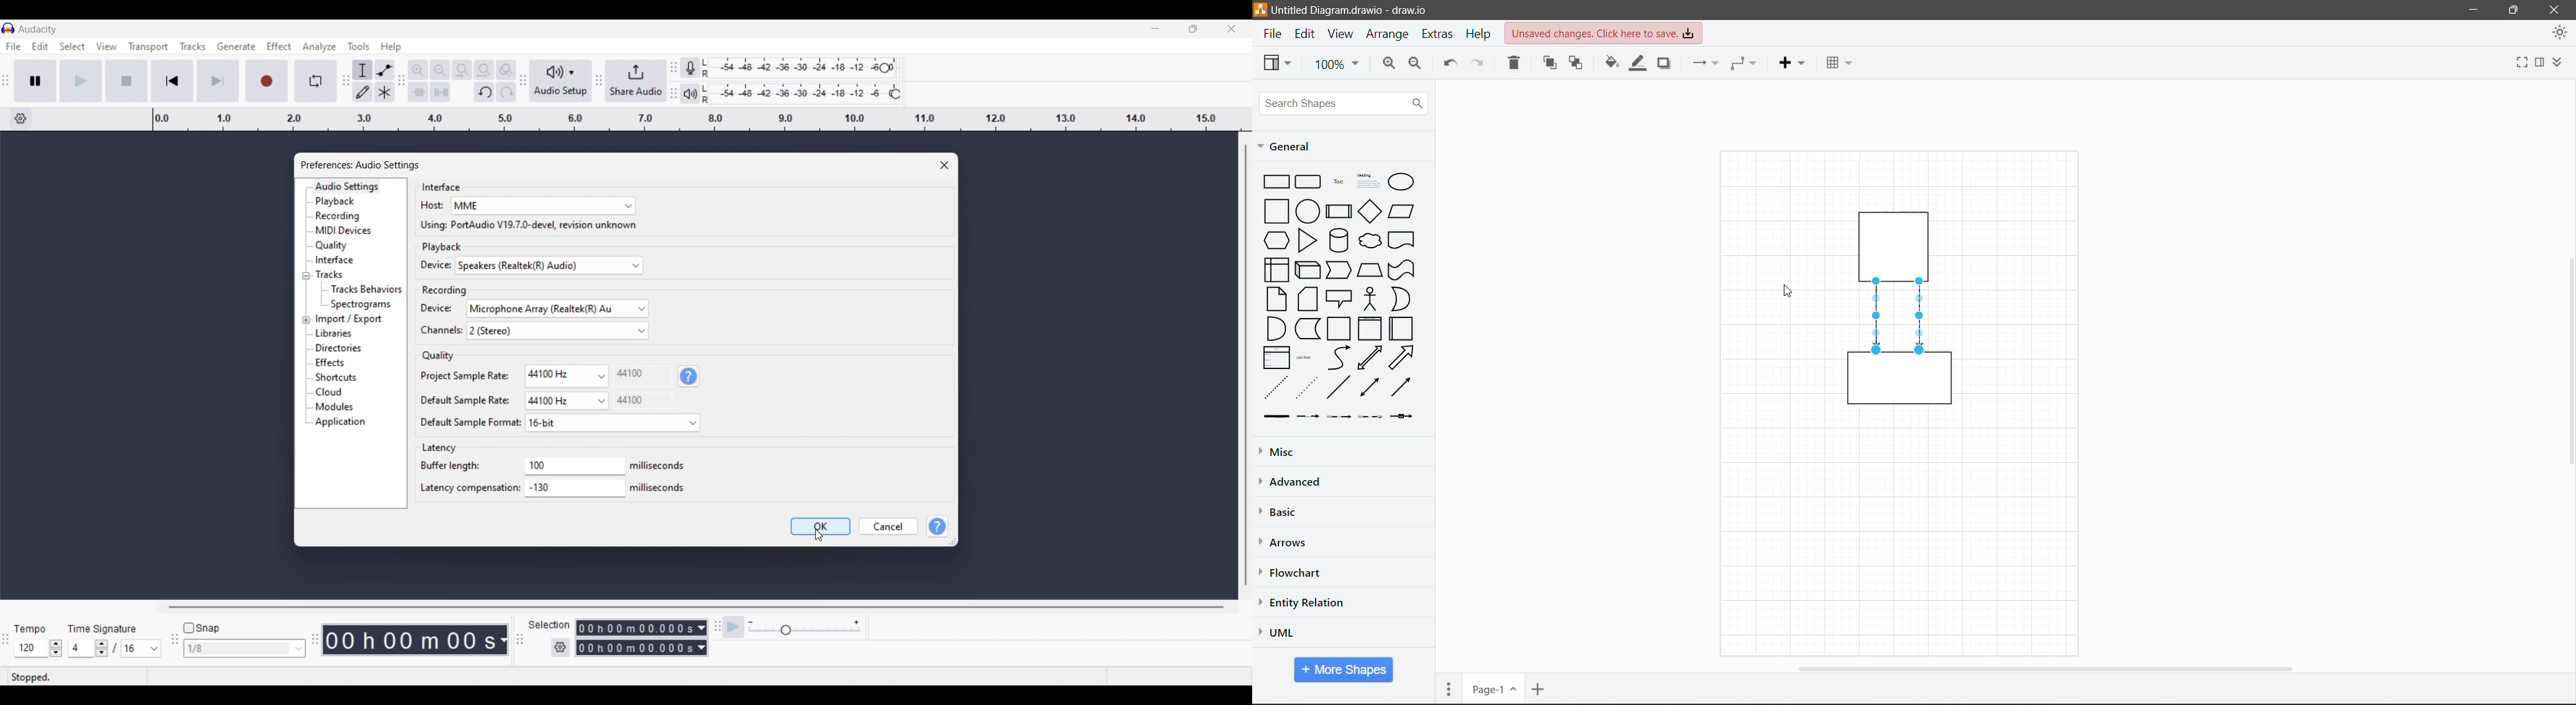  Describe the element at coordinates (1369, 328) in the screenshot. I see `Container` at that location.